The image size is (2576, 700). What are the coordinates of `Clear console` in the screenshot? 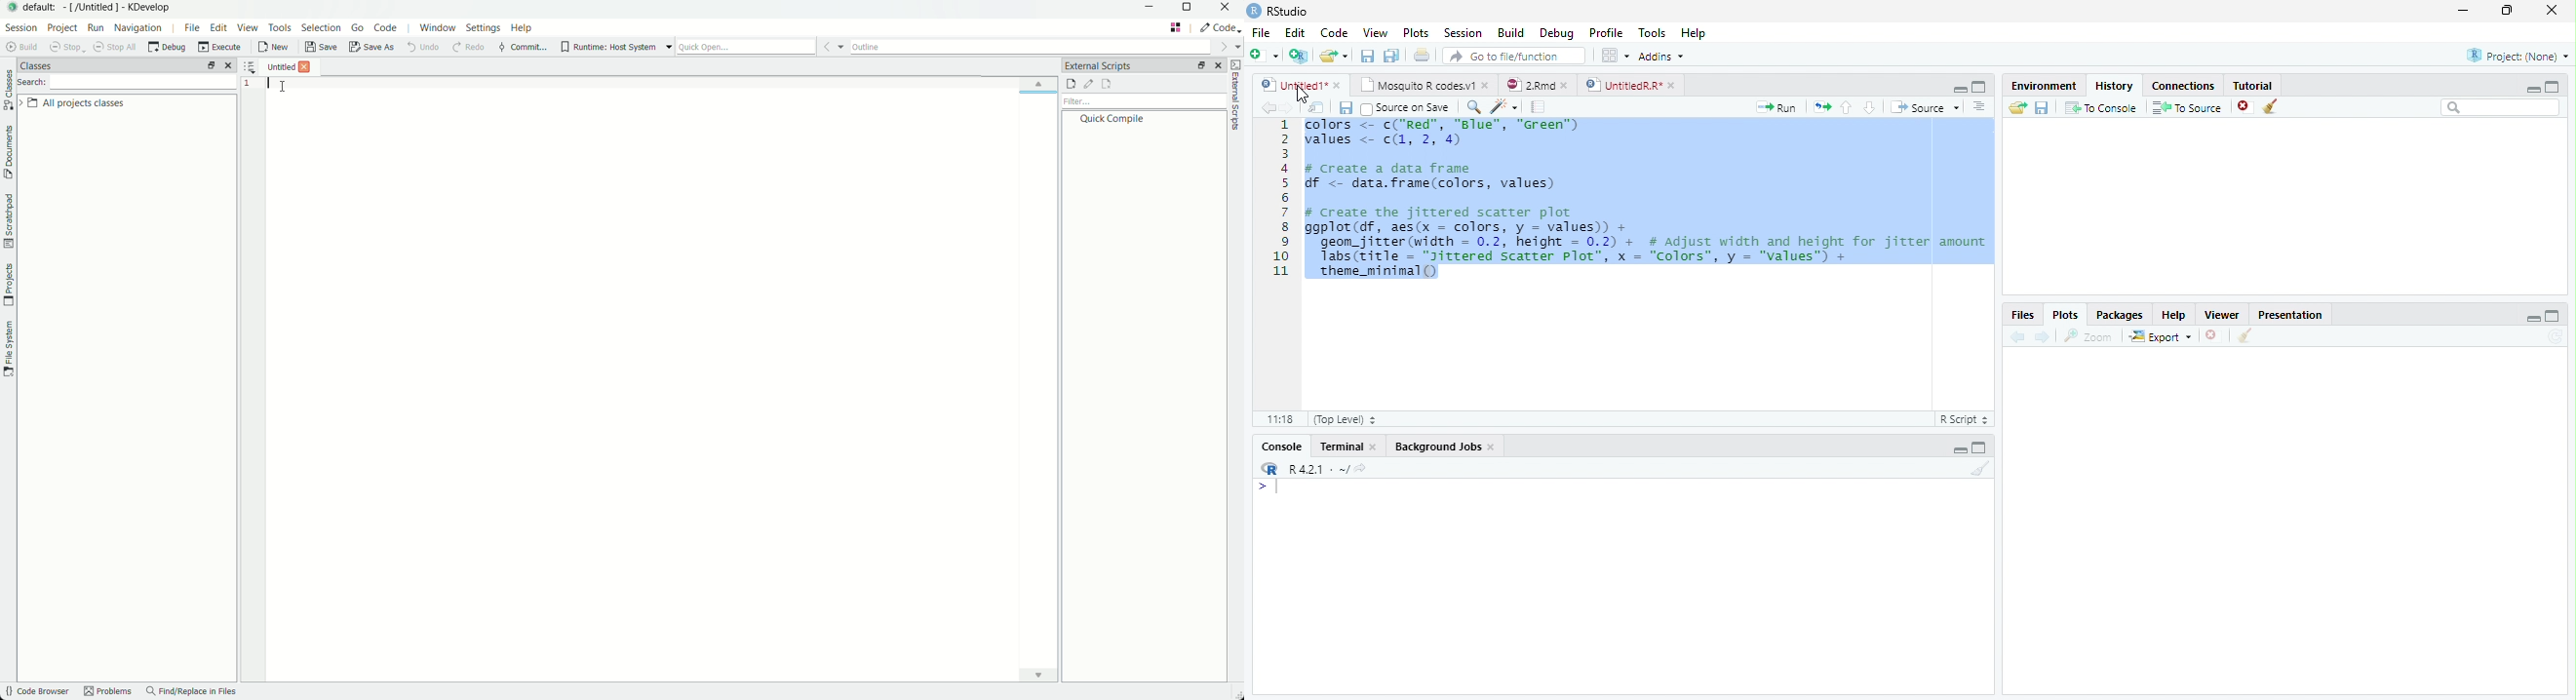 It's located at (1979, 469).